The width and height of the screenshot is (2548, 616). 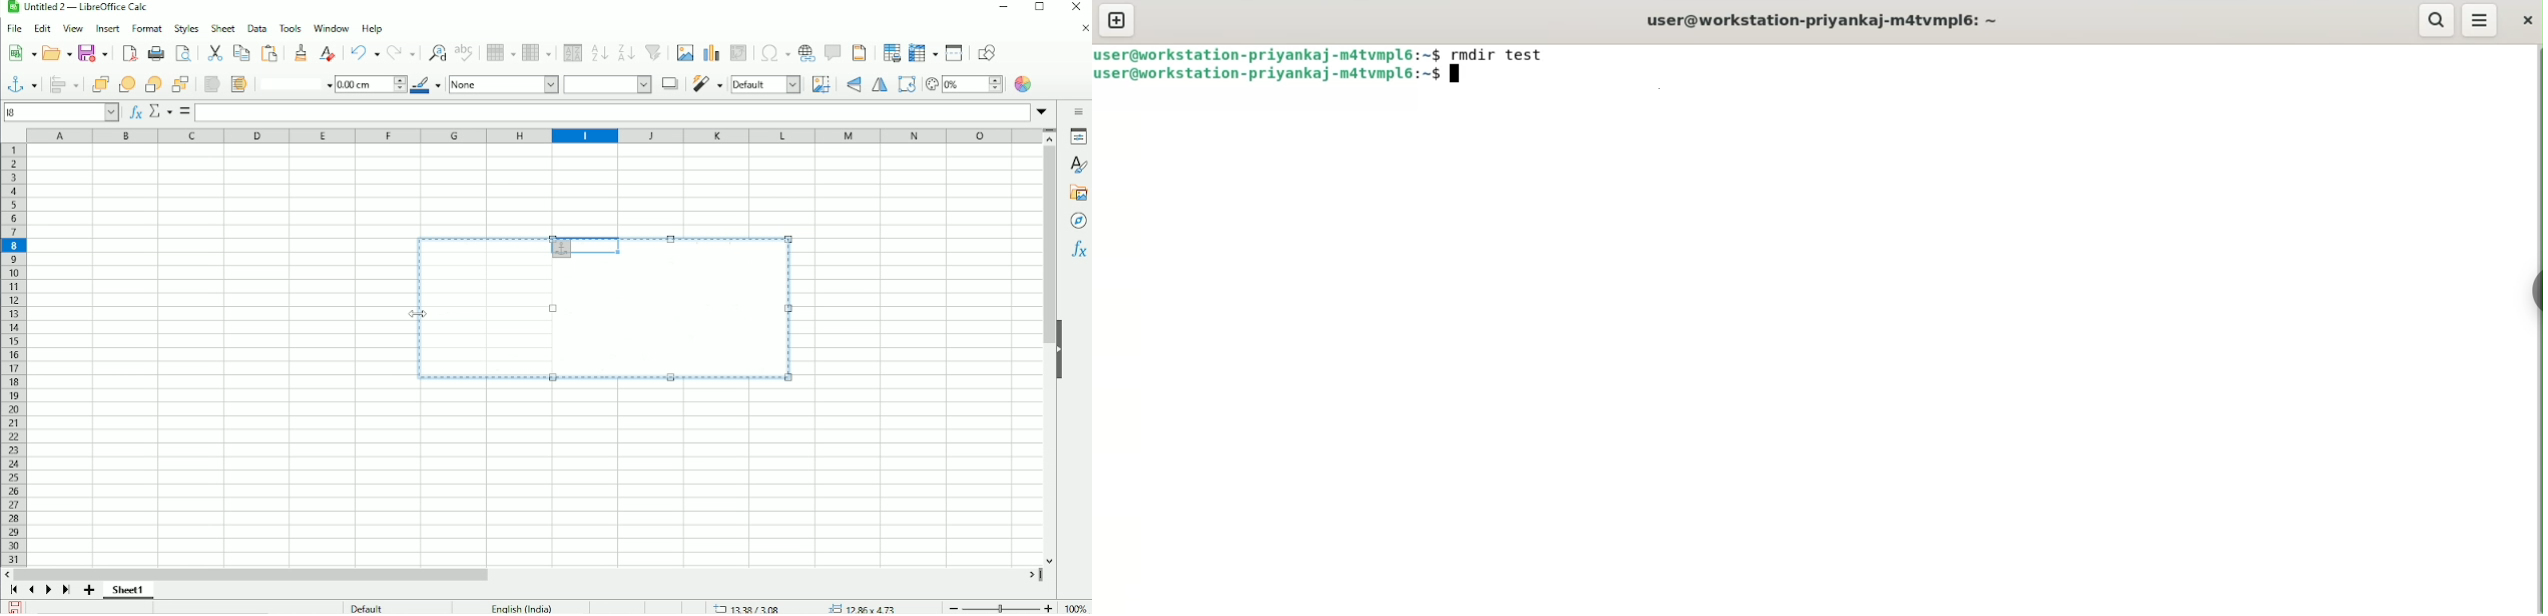 What do you see at coordinates (364, 53) in the screenshot?
I see `Undo` at bounding box center [364, 53].